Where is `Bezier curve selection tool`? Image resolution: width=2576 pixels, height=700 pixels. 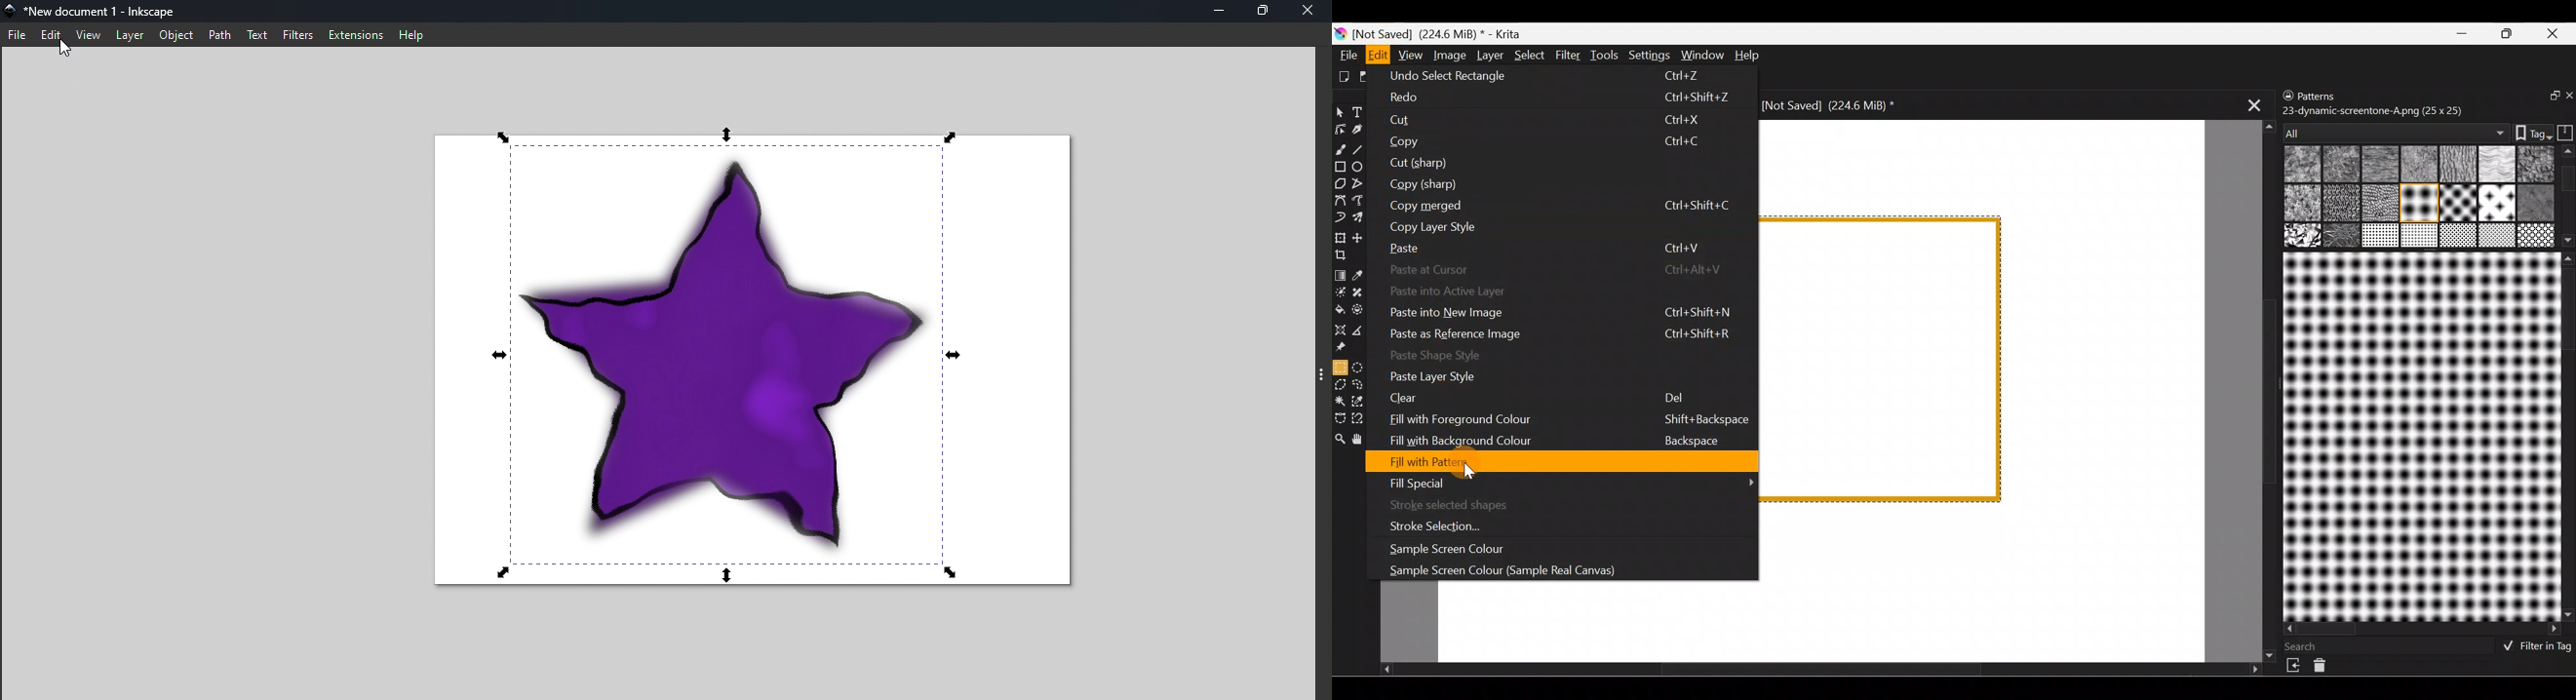
Bezier curve selection tool is located at coordinates (1341, 418).